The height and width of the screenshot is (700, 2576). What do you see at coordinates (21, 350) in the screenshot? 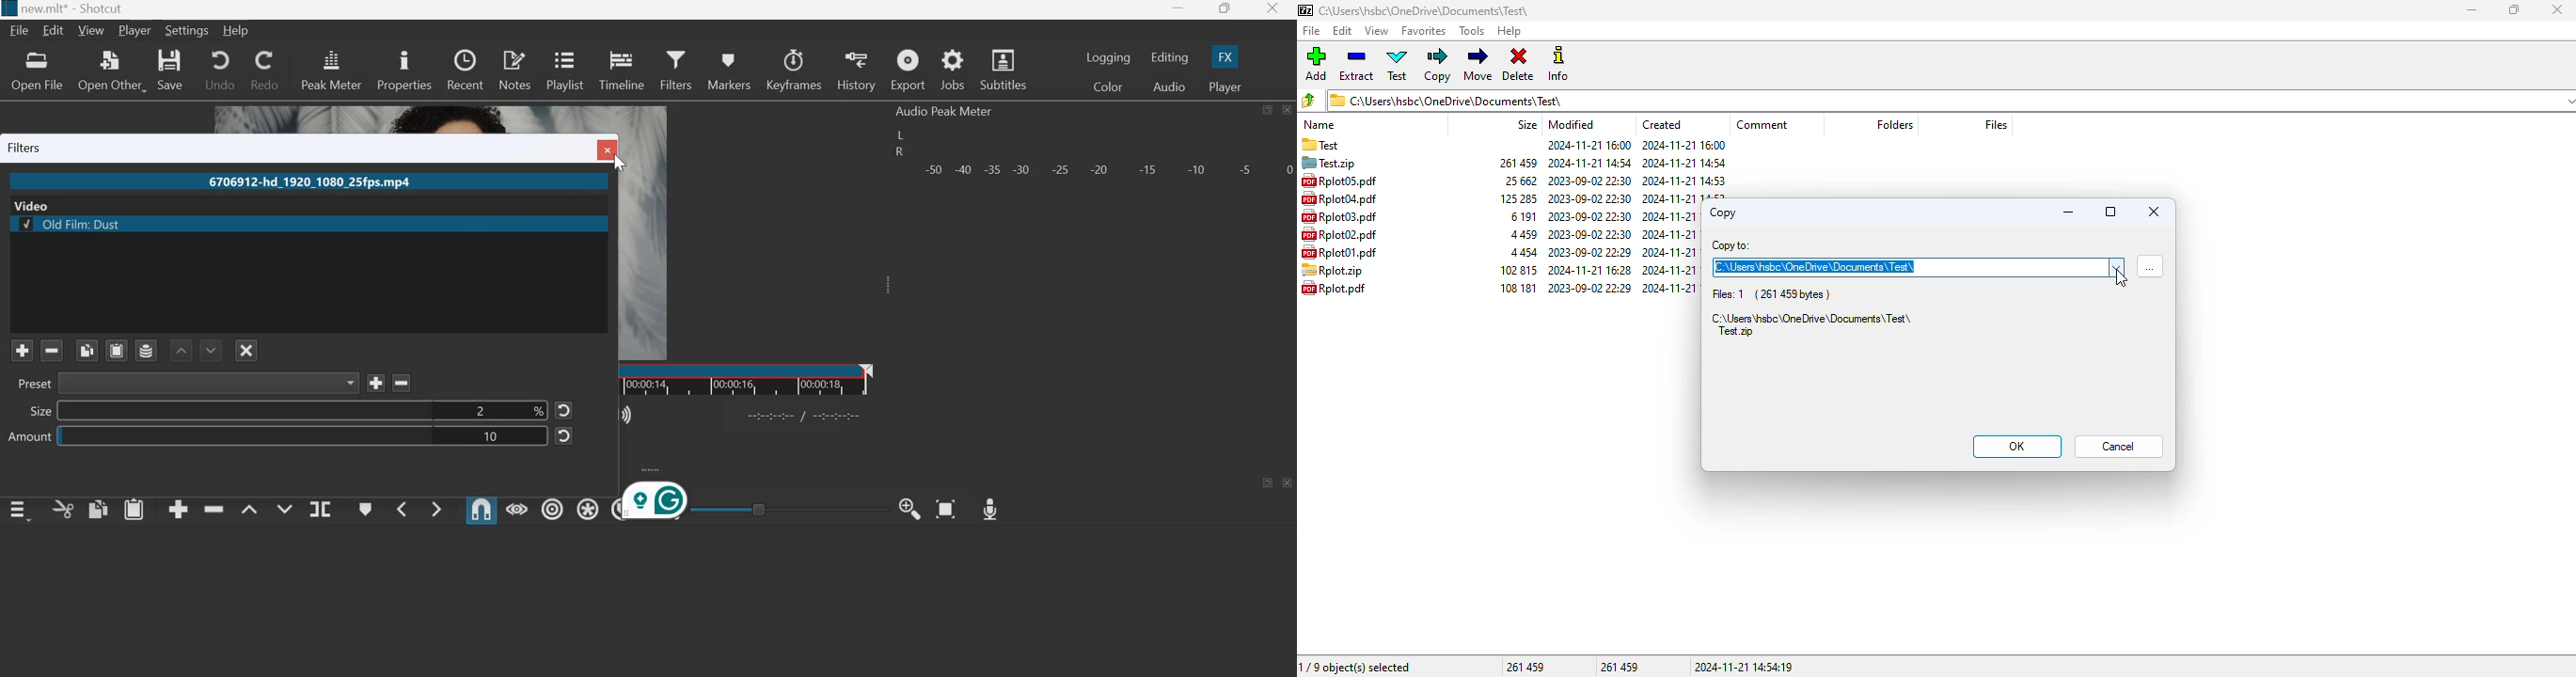
I see `Add a filter` at bounding box center [21, 350].